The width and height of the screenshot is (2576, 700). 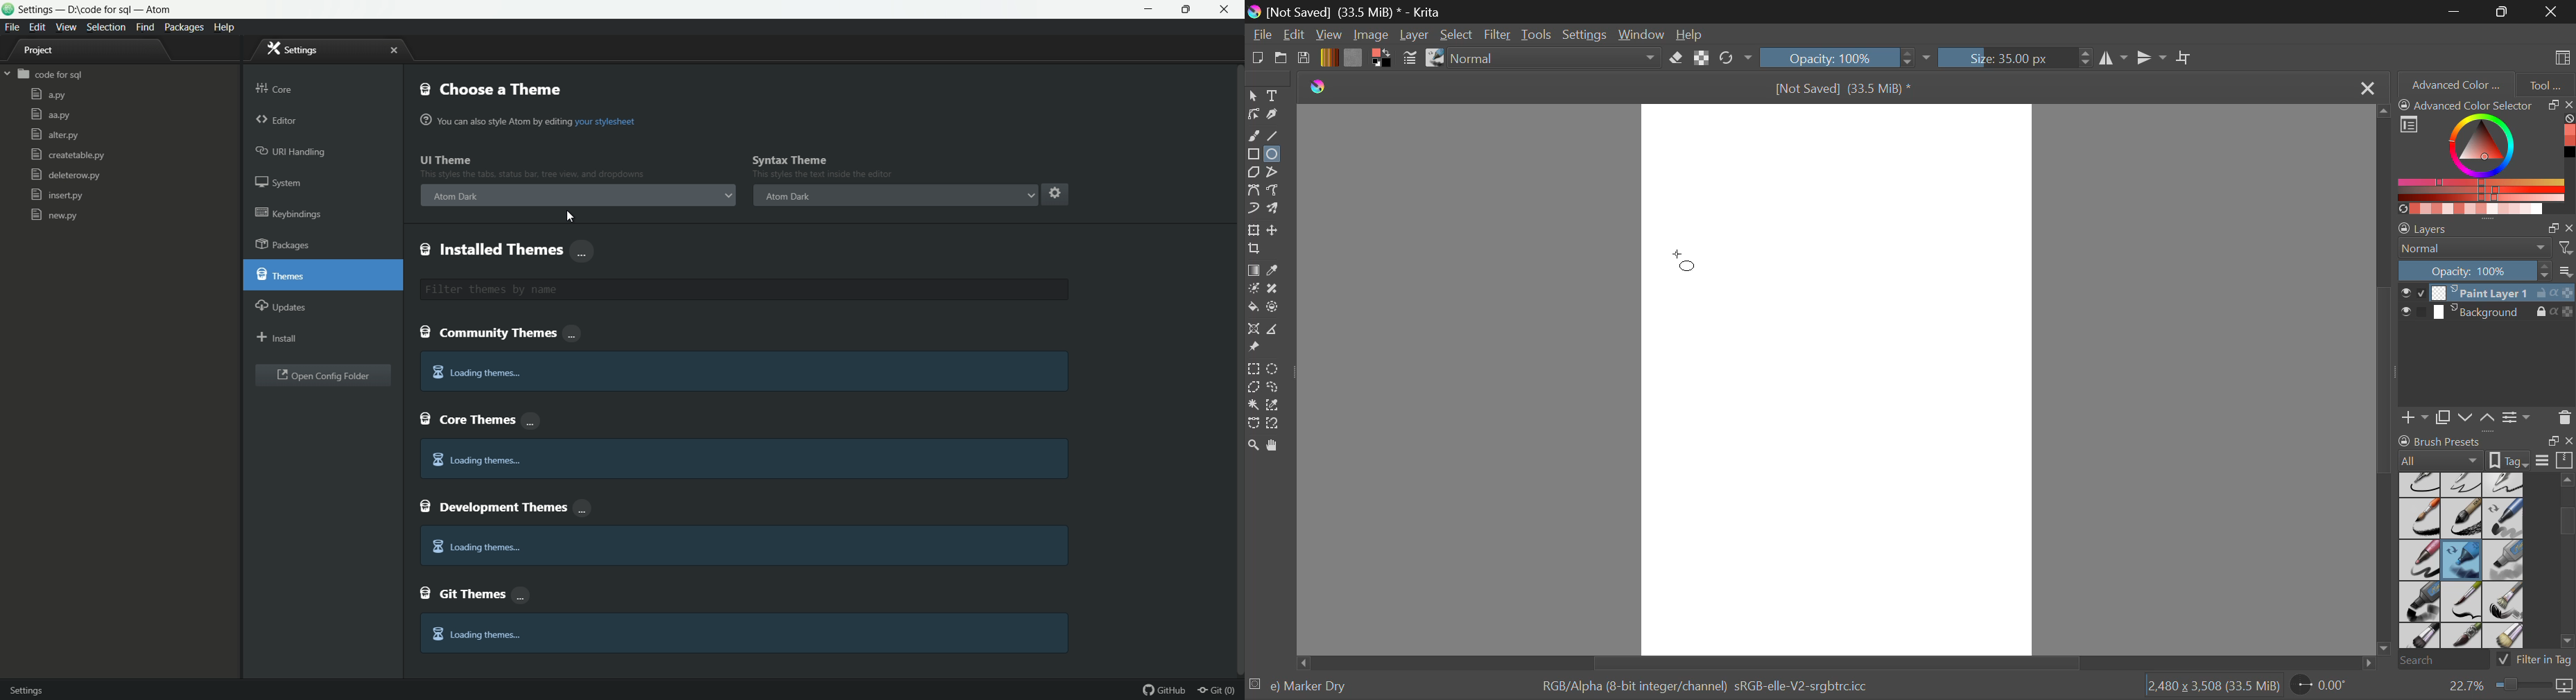 I want to click on Pan Tool, so click(x=1275, y=445).